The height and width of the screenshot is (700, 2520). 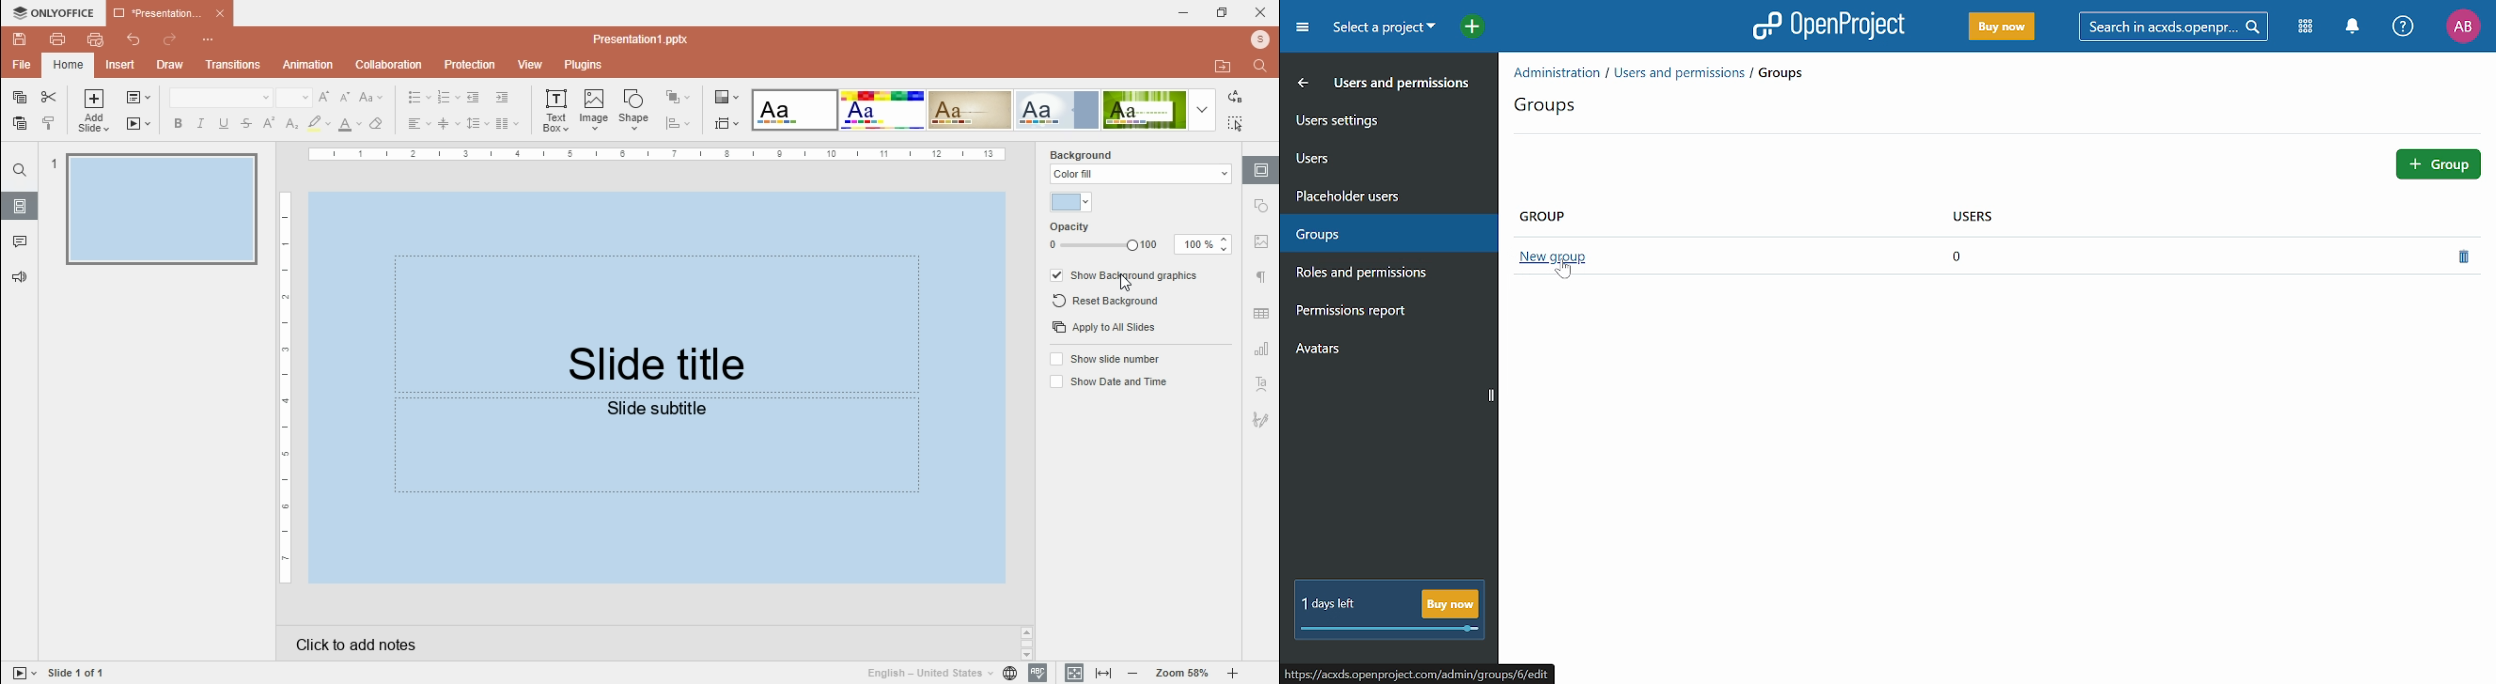 I want to click on Avatars, so click(x=1385, y=352).